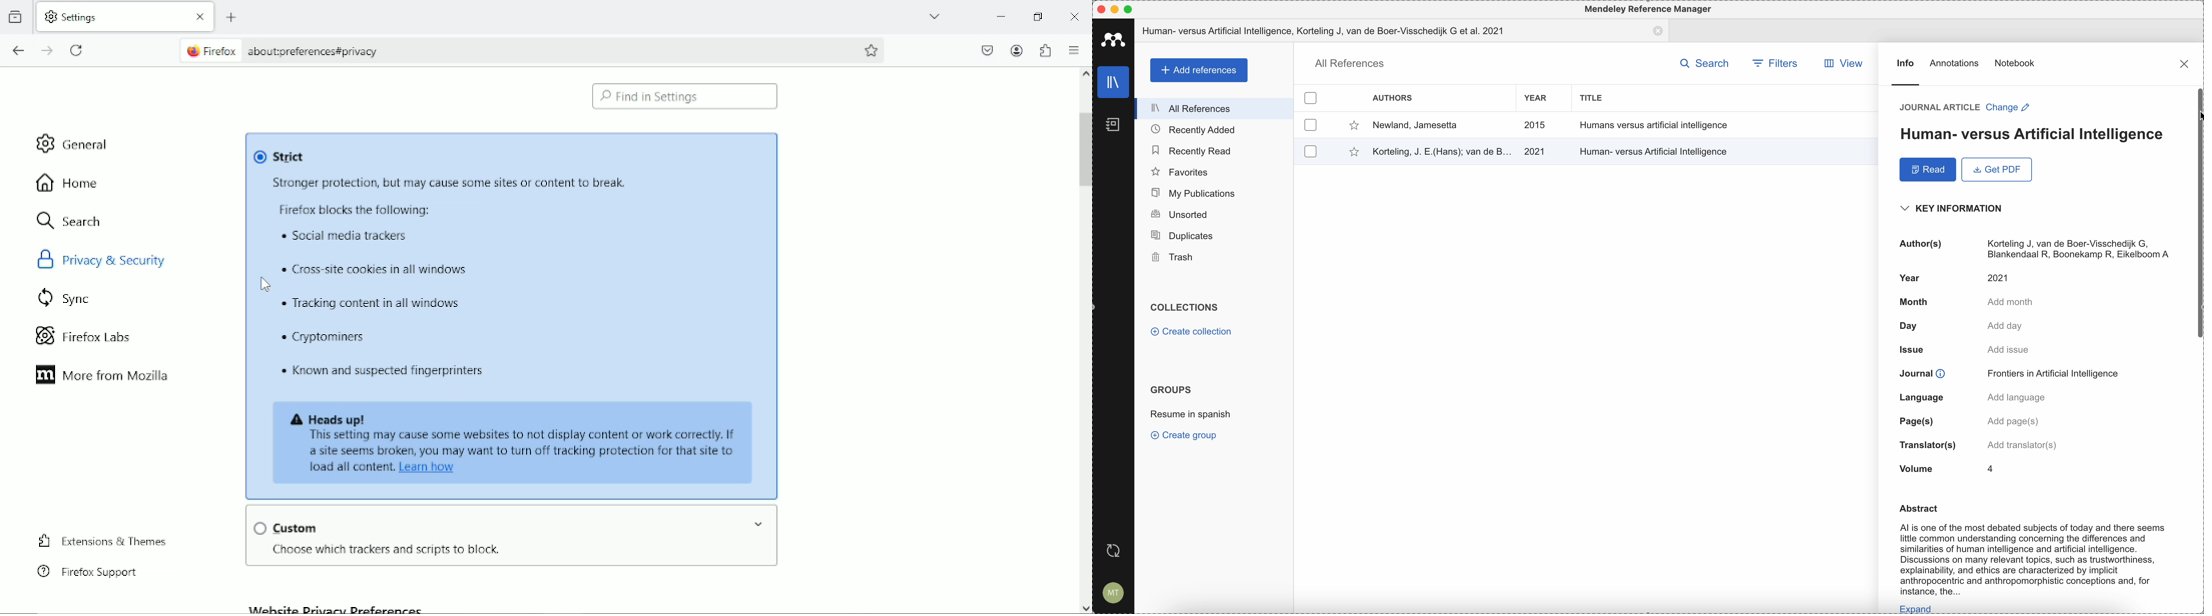 This screenshot has width=2212, height=616. What do you see at coordinates (1774, 62) in the screenshot?
I see `filters` at bounding box center [1774, 62].